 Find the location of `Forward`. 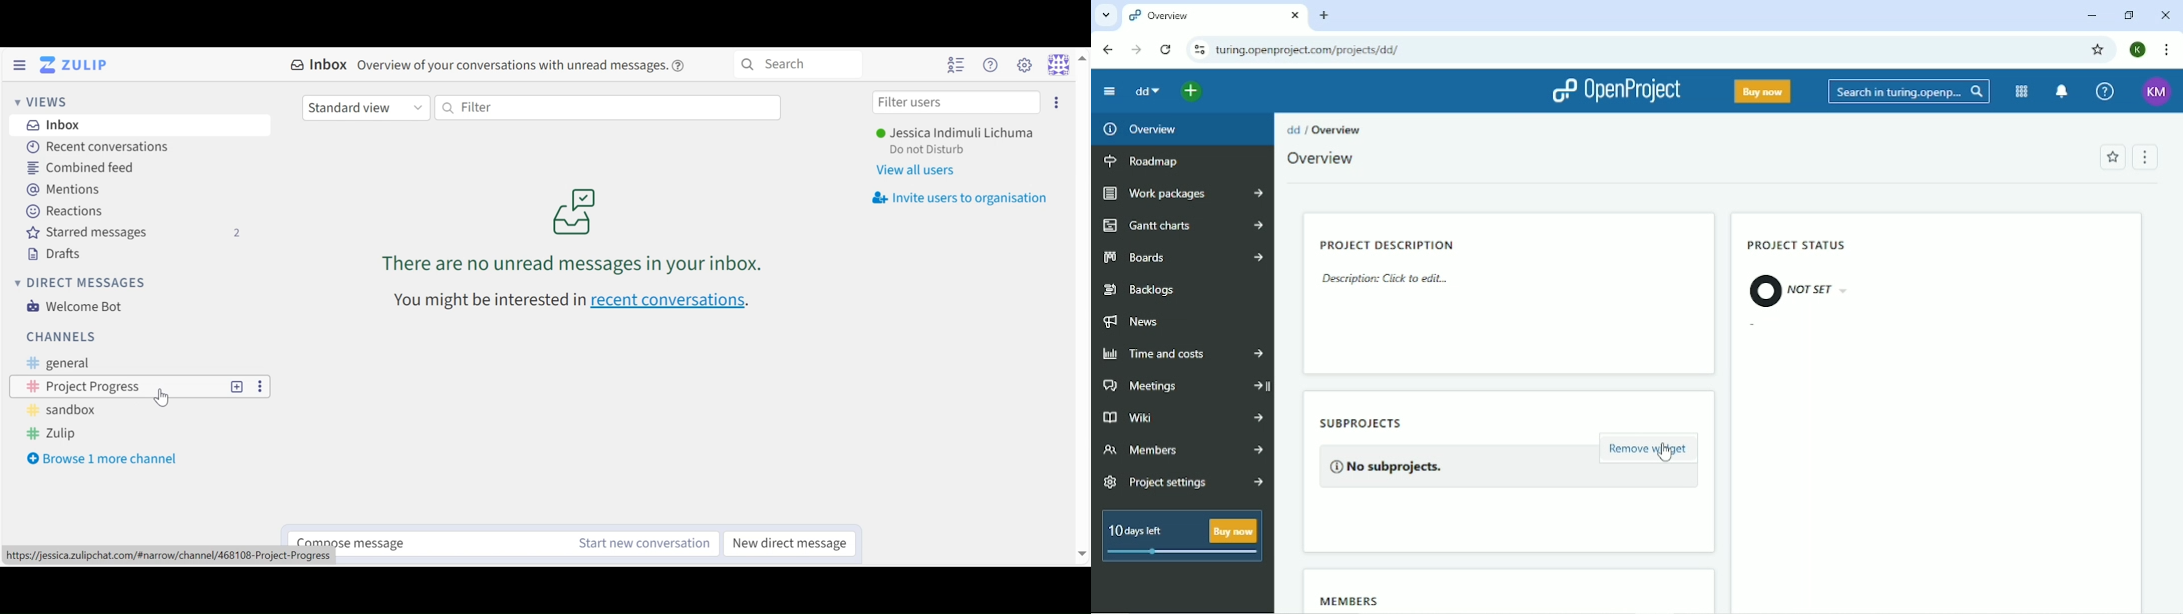

Forward is located at coordinates (1135, 50).